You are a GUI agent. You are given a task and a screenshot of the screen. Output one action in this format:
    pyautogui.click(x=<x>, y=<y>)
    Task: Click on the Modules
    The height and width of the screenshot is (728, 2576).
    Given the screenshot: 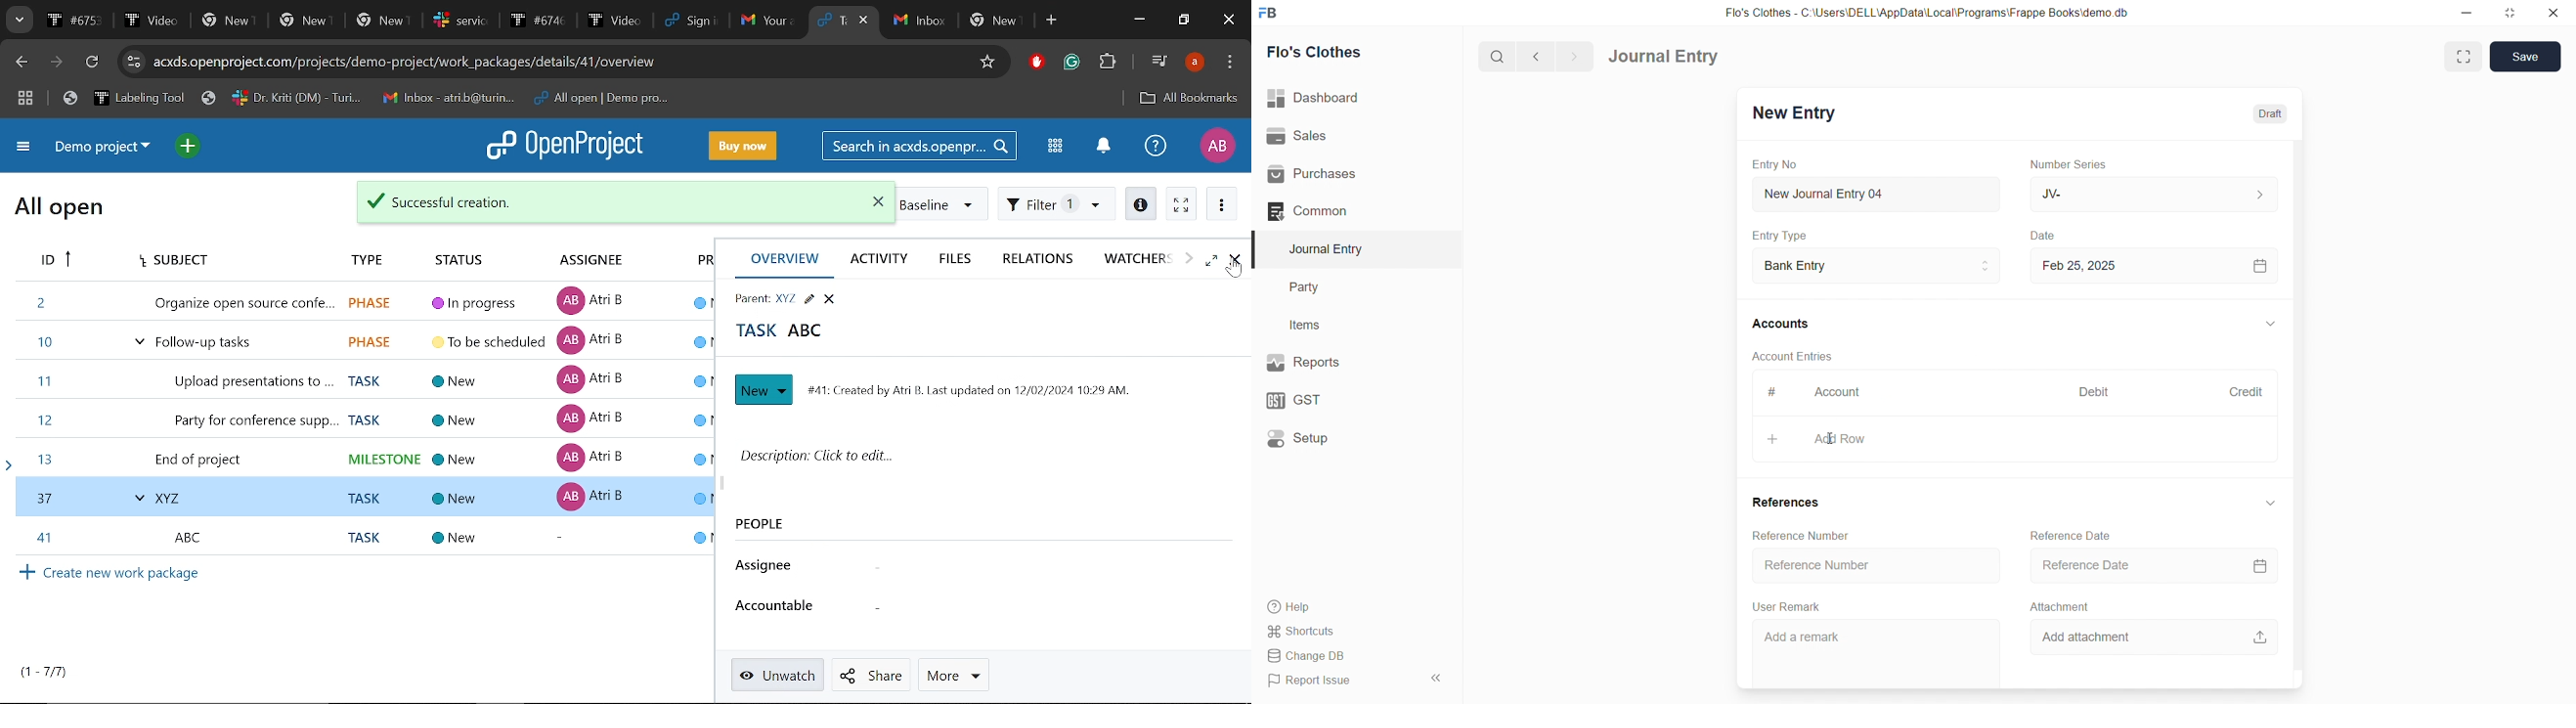 What is the action you would take?
    pyautogui.click(x=1055, y=146)
    